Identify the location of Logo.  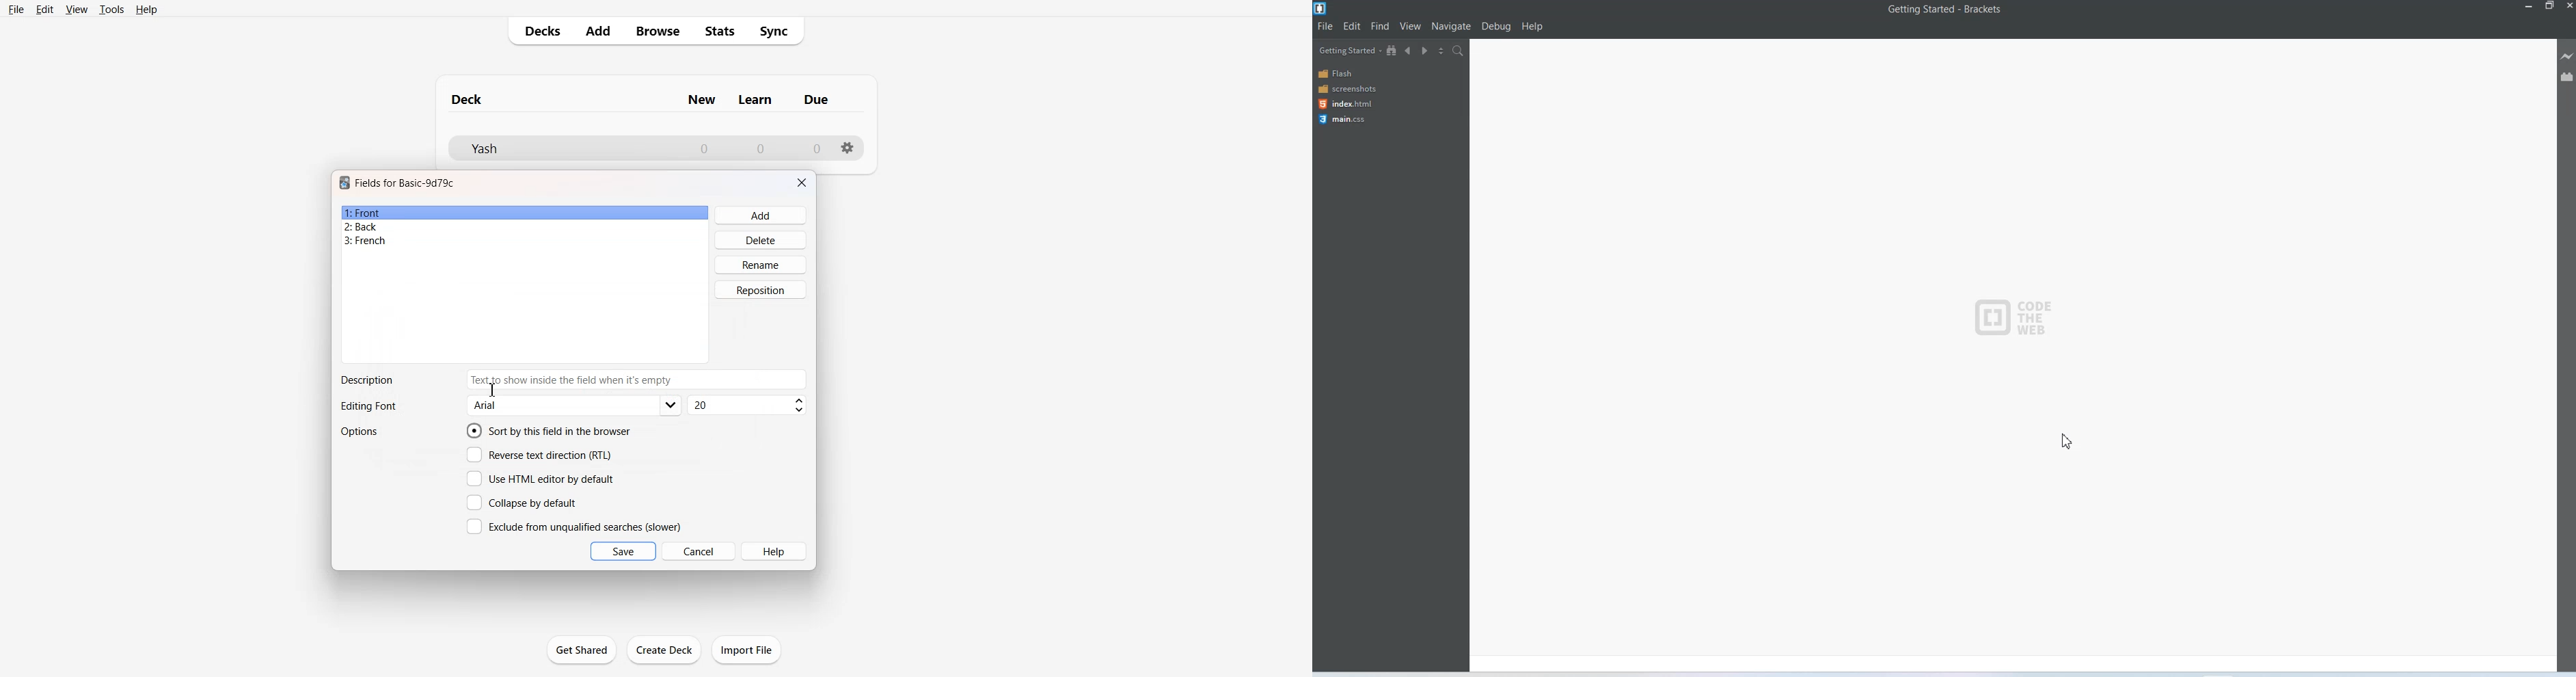
(1321, 9).